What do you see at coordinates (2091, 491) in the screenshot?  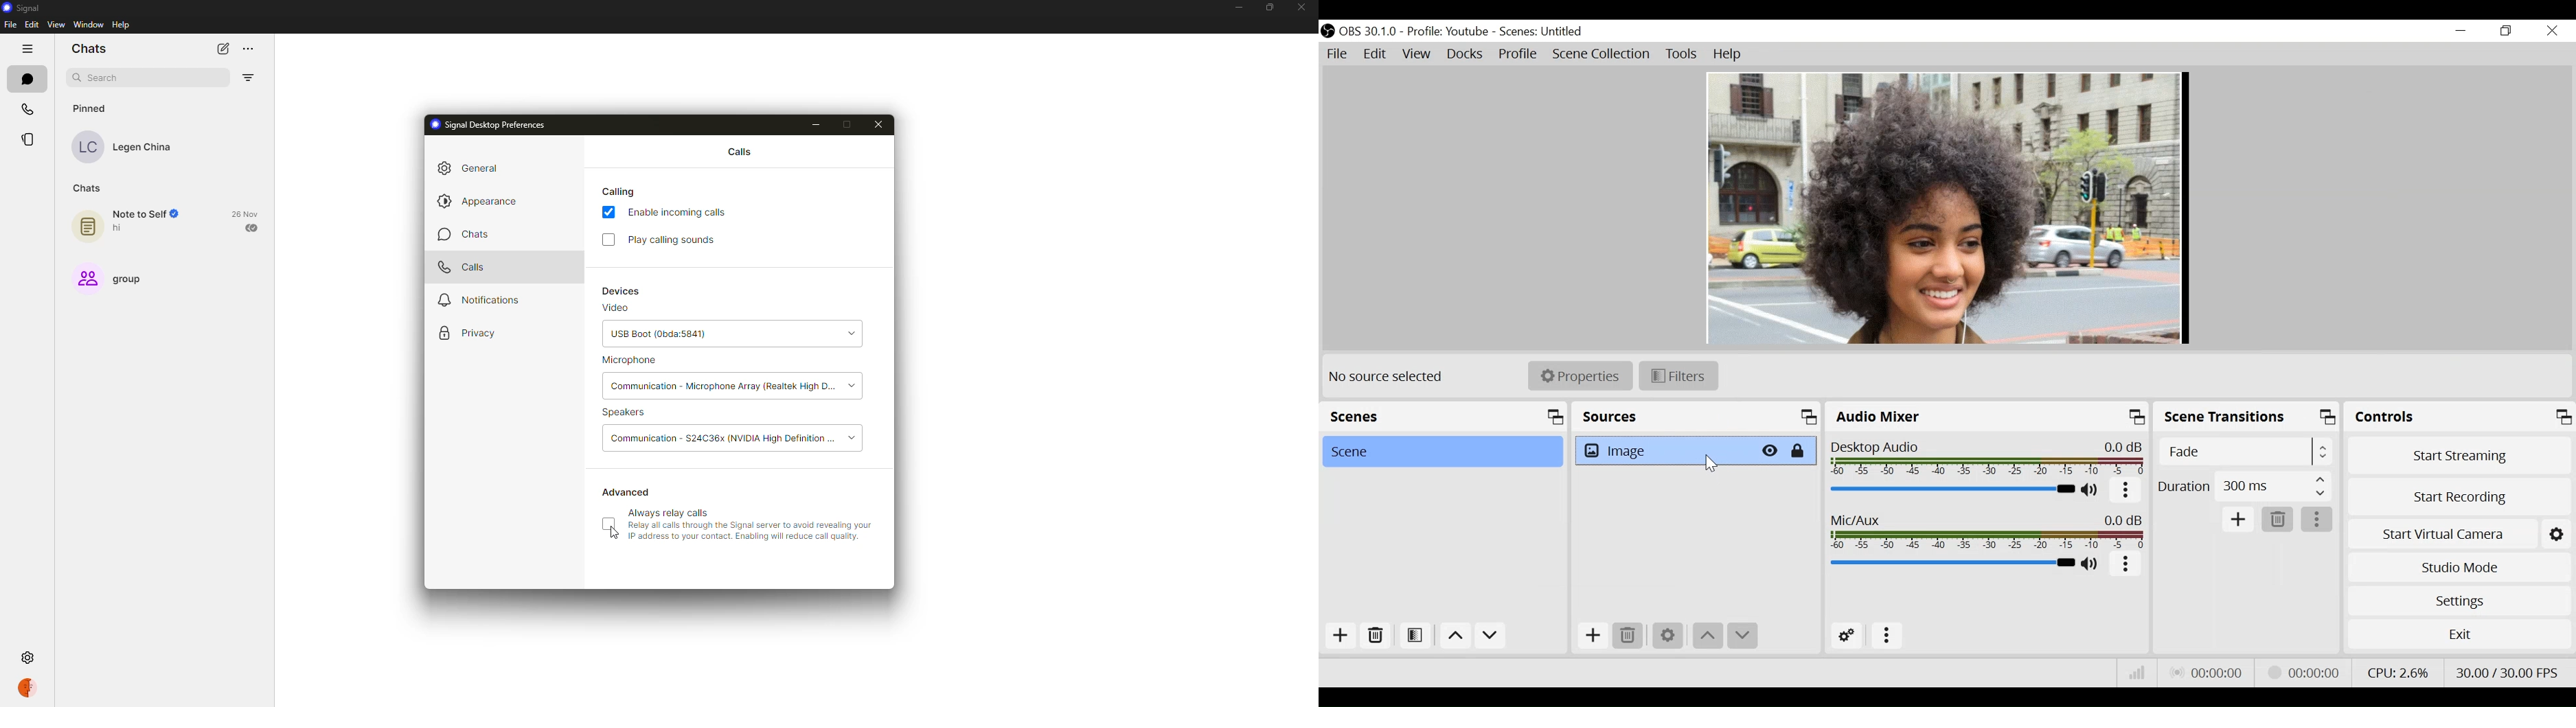 I see `(un)mute` at bounding box center [2091, 491].